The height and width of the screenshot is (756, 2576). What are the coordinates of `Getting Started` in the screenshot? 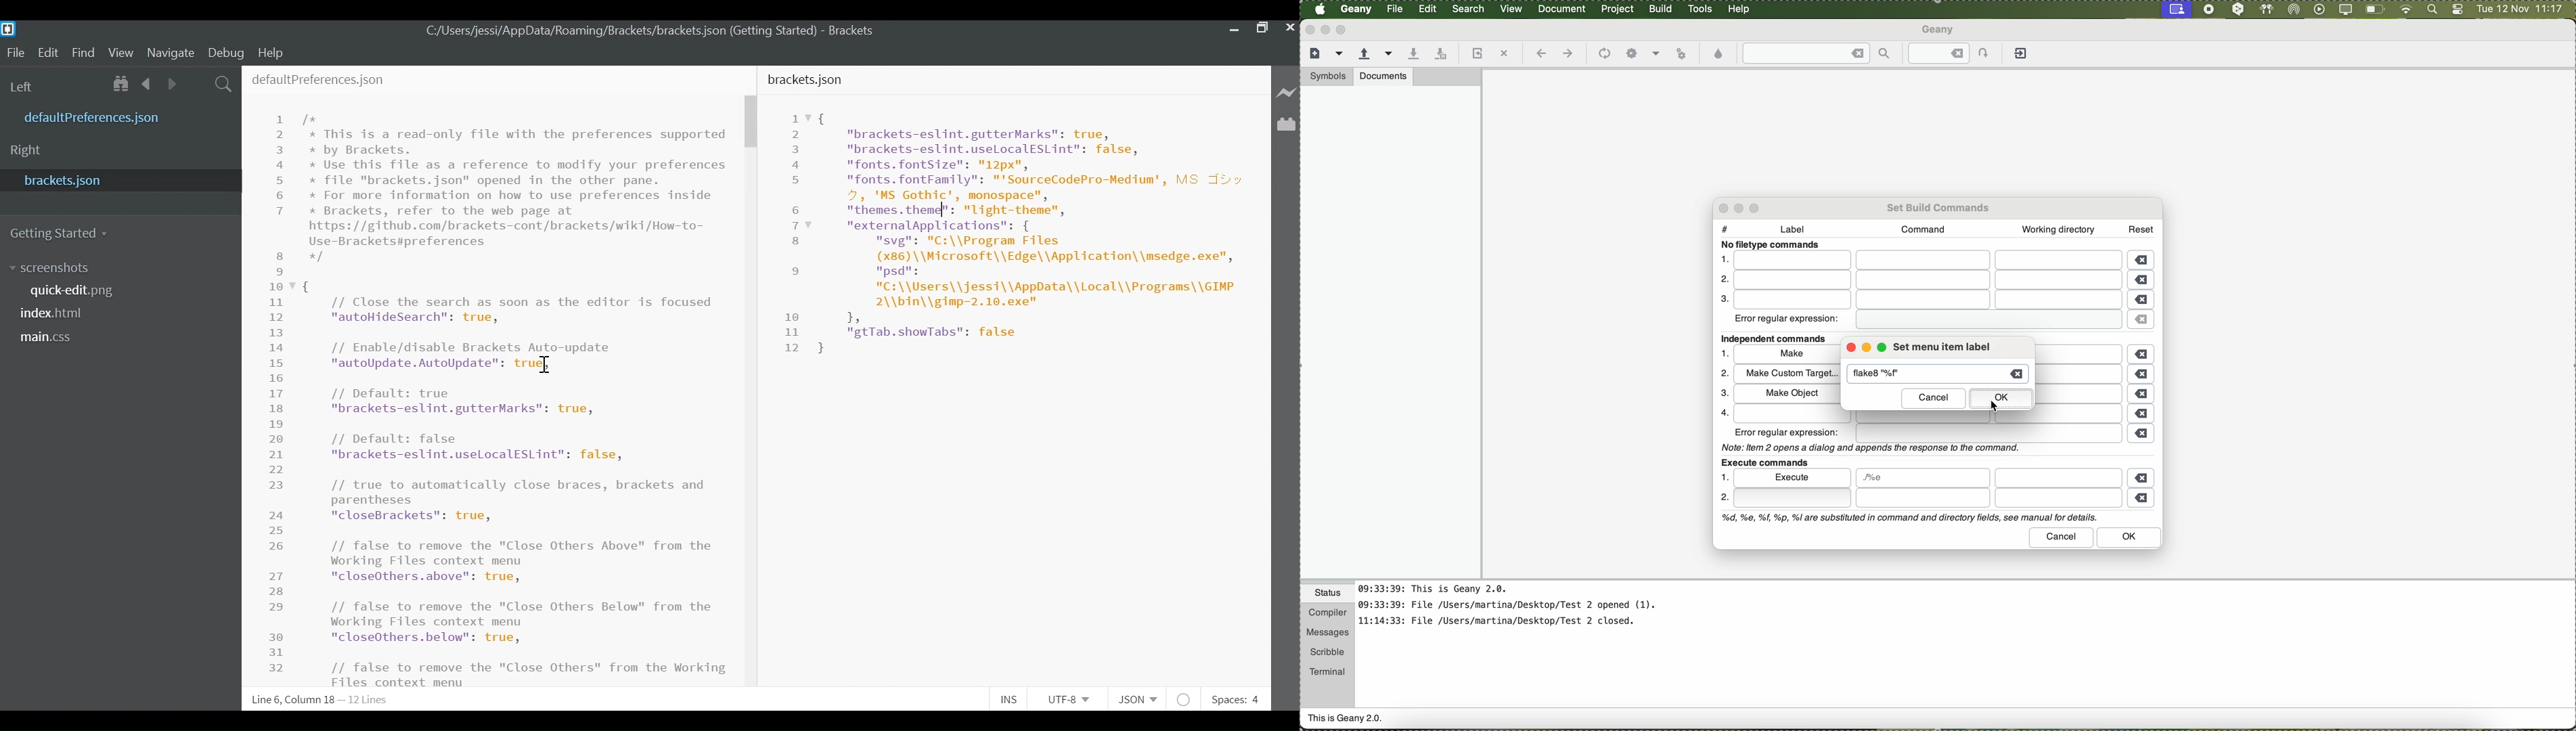 It's located at (65, 234).